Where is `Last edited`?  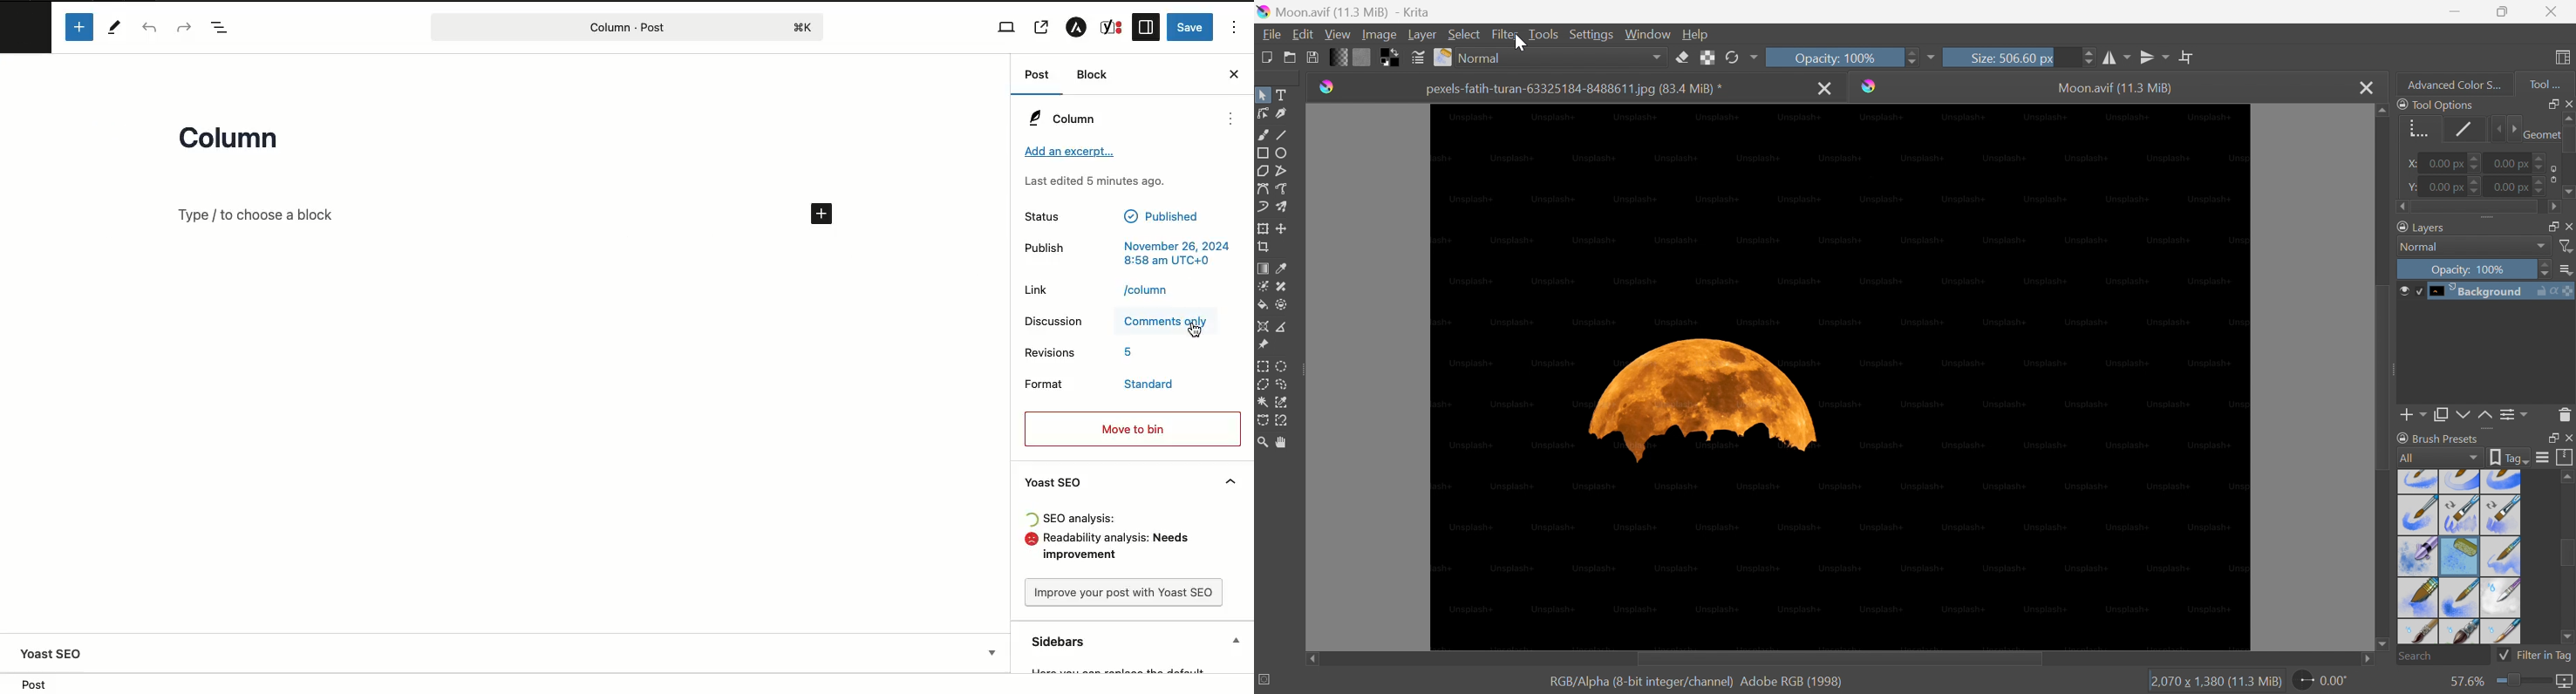
Last edited is located at coordinates (1094, 181).